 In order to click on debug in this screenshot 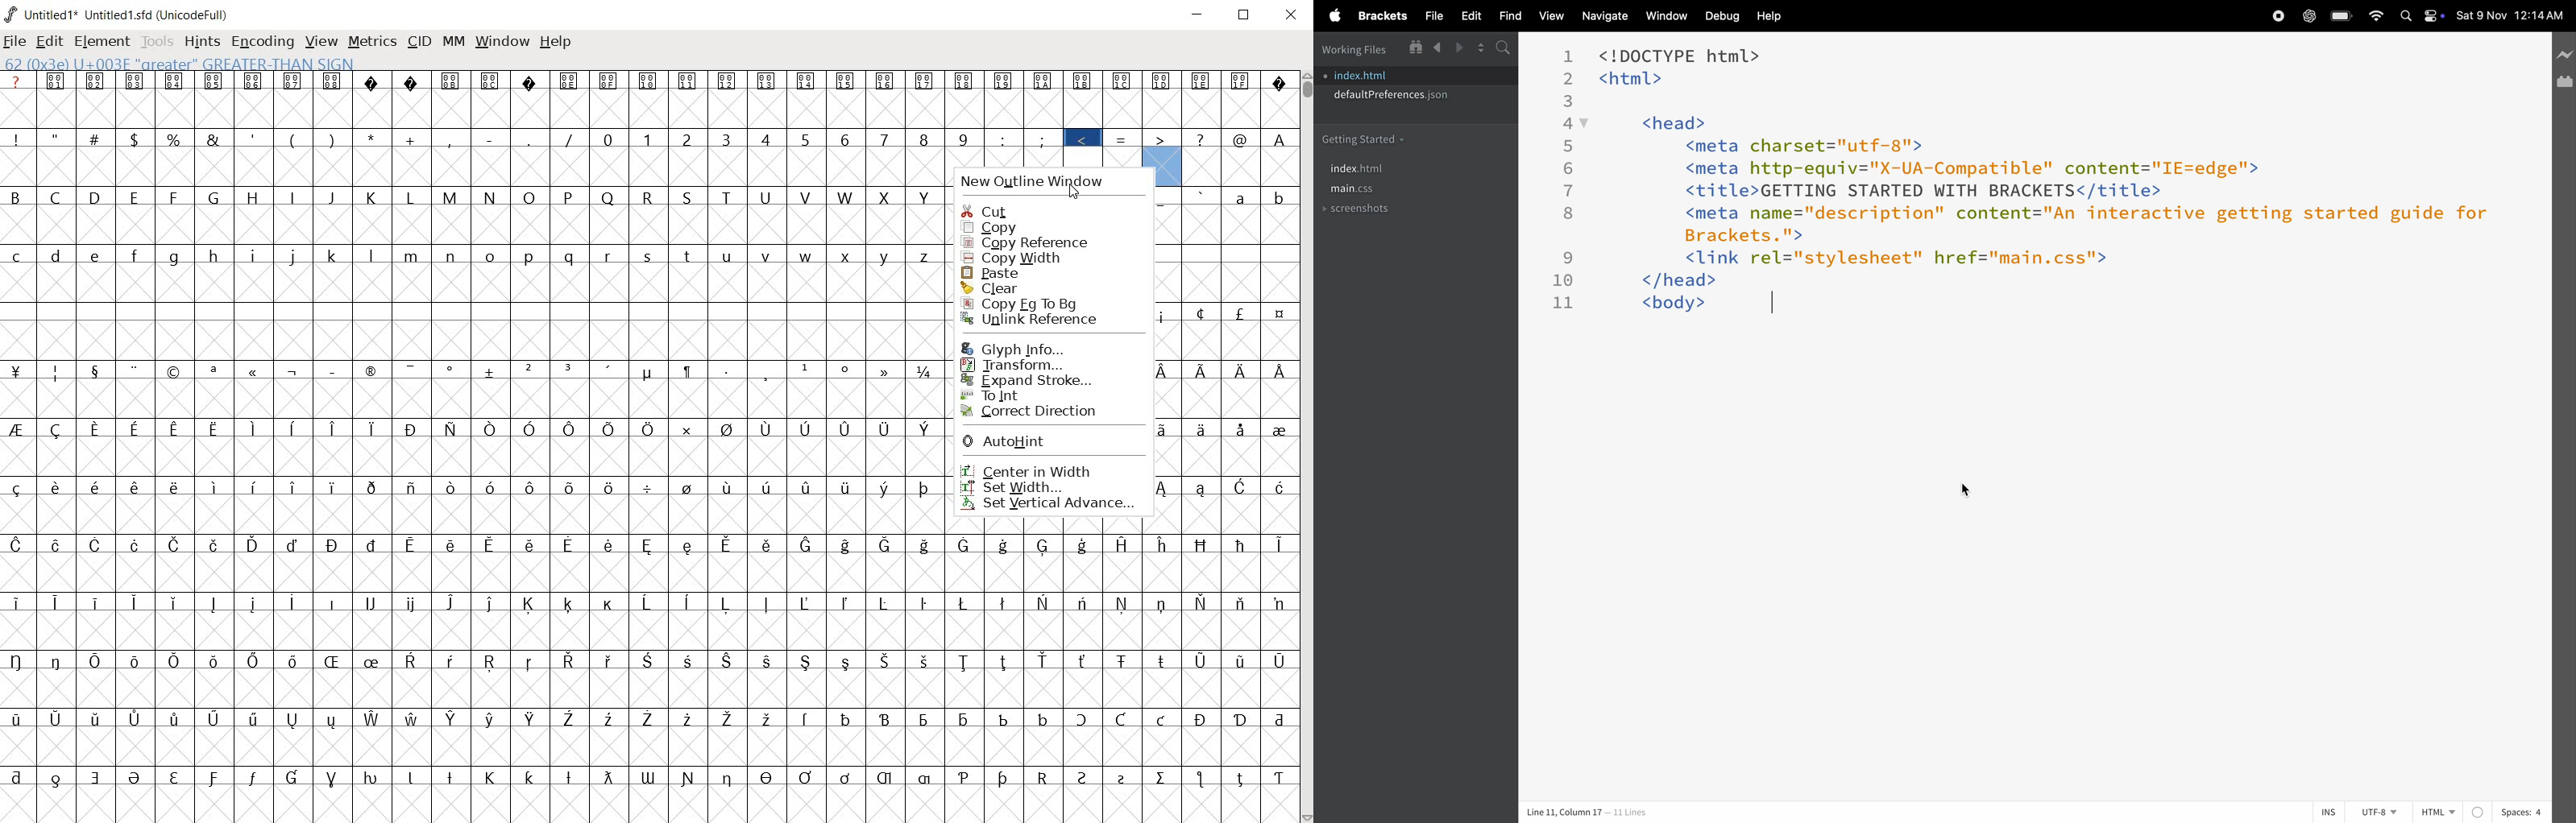, I will do `click(1721, 15)`.